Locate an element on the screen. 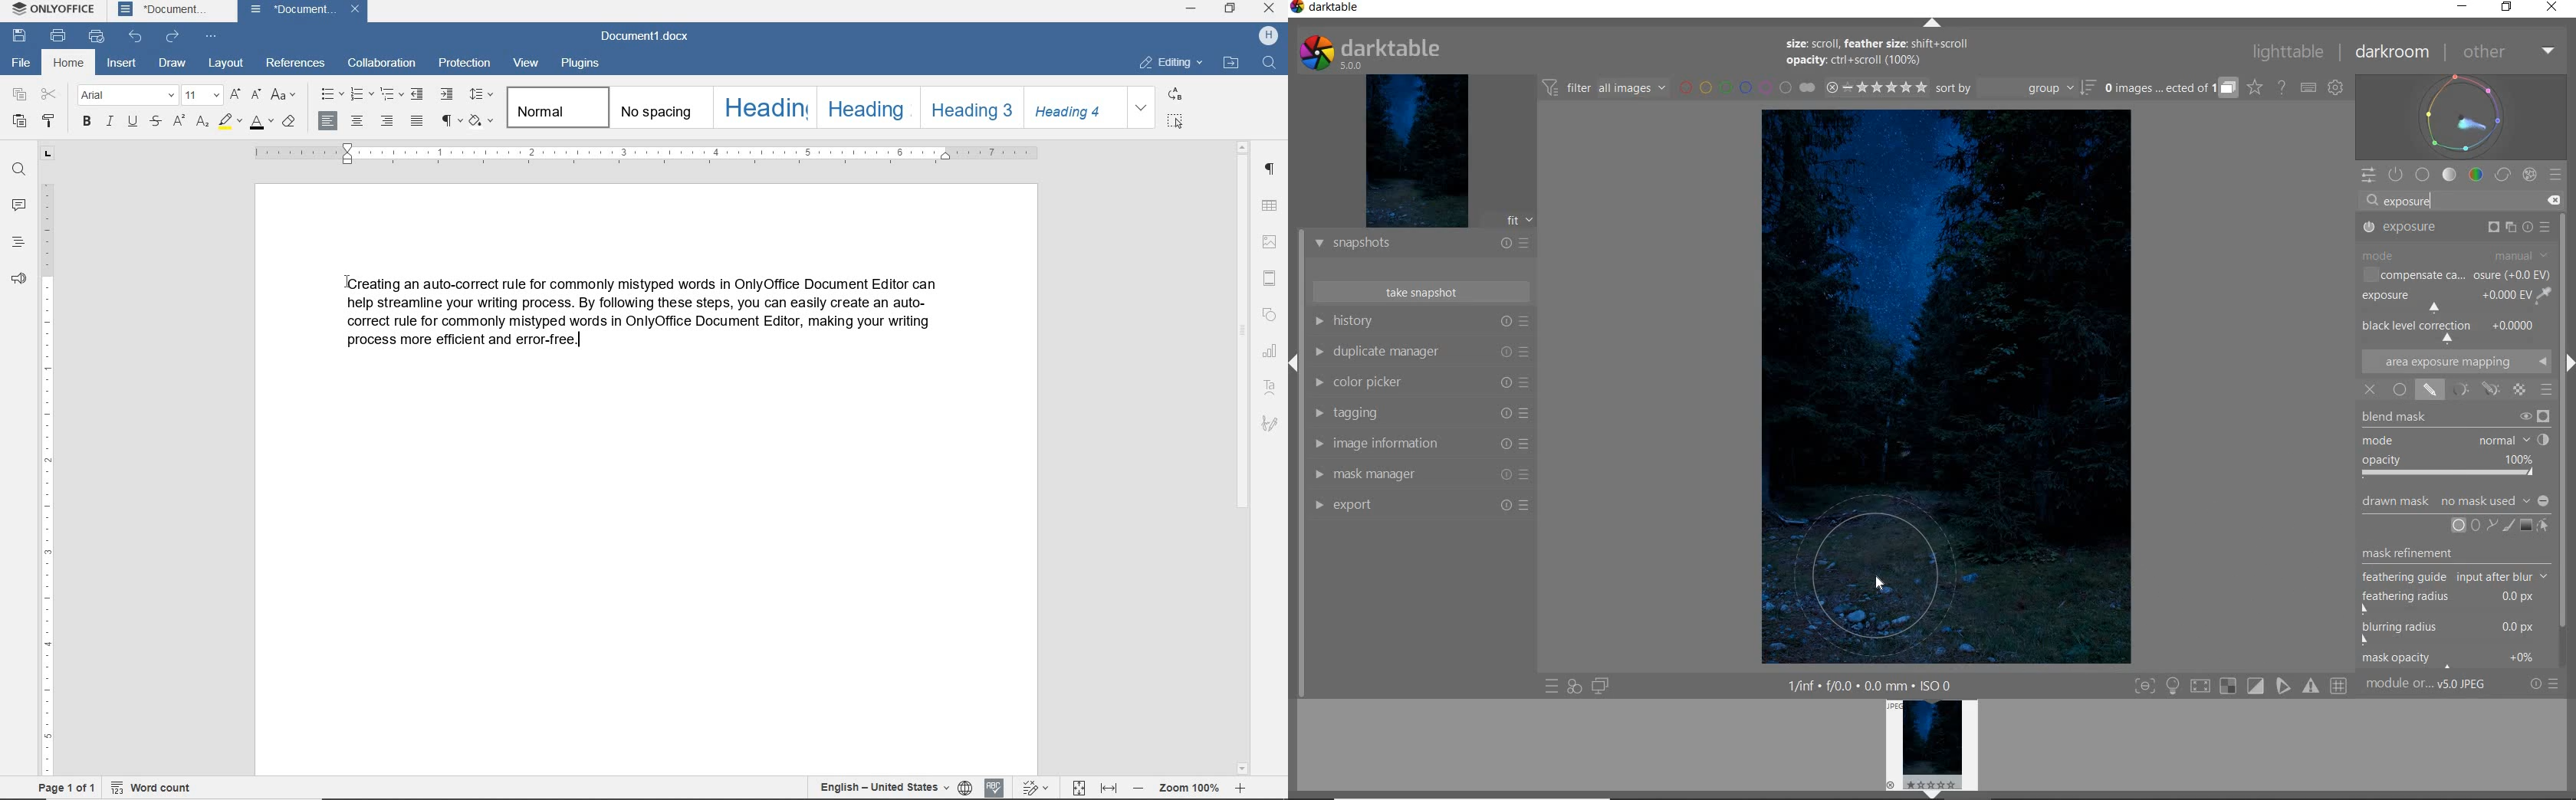  Scrollbar is located at coordinates (2568, 520).